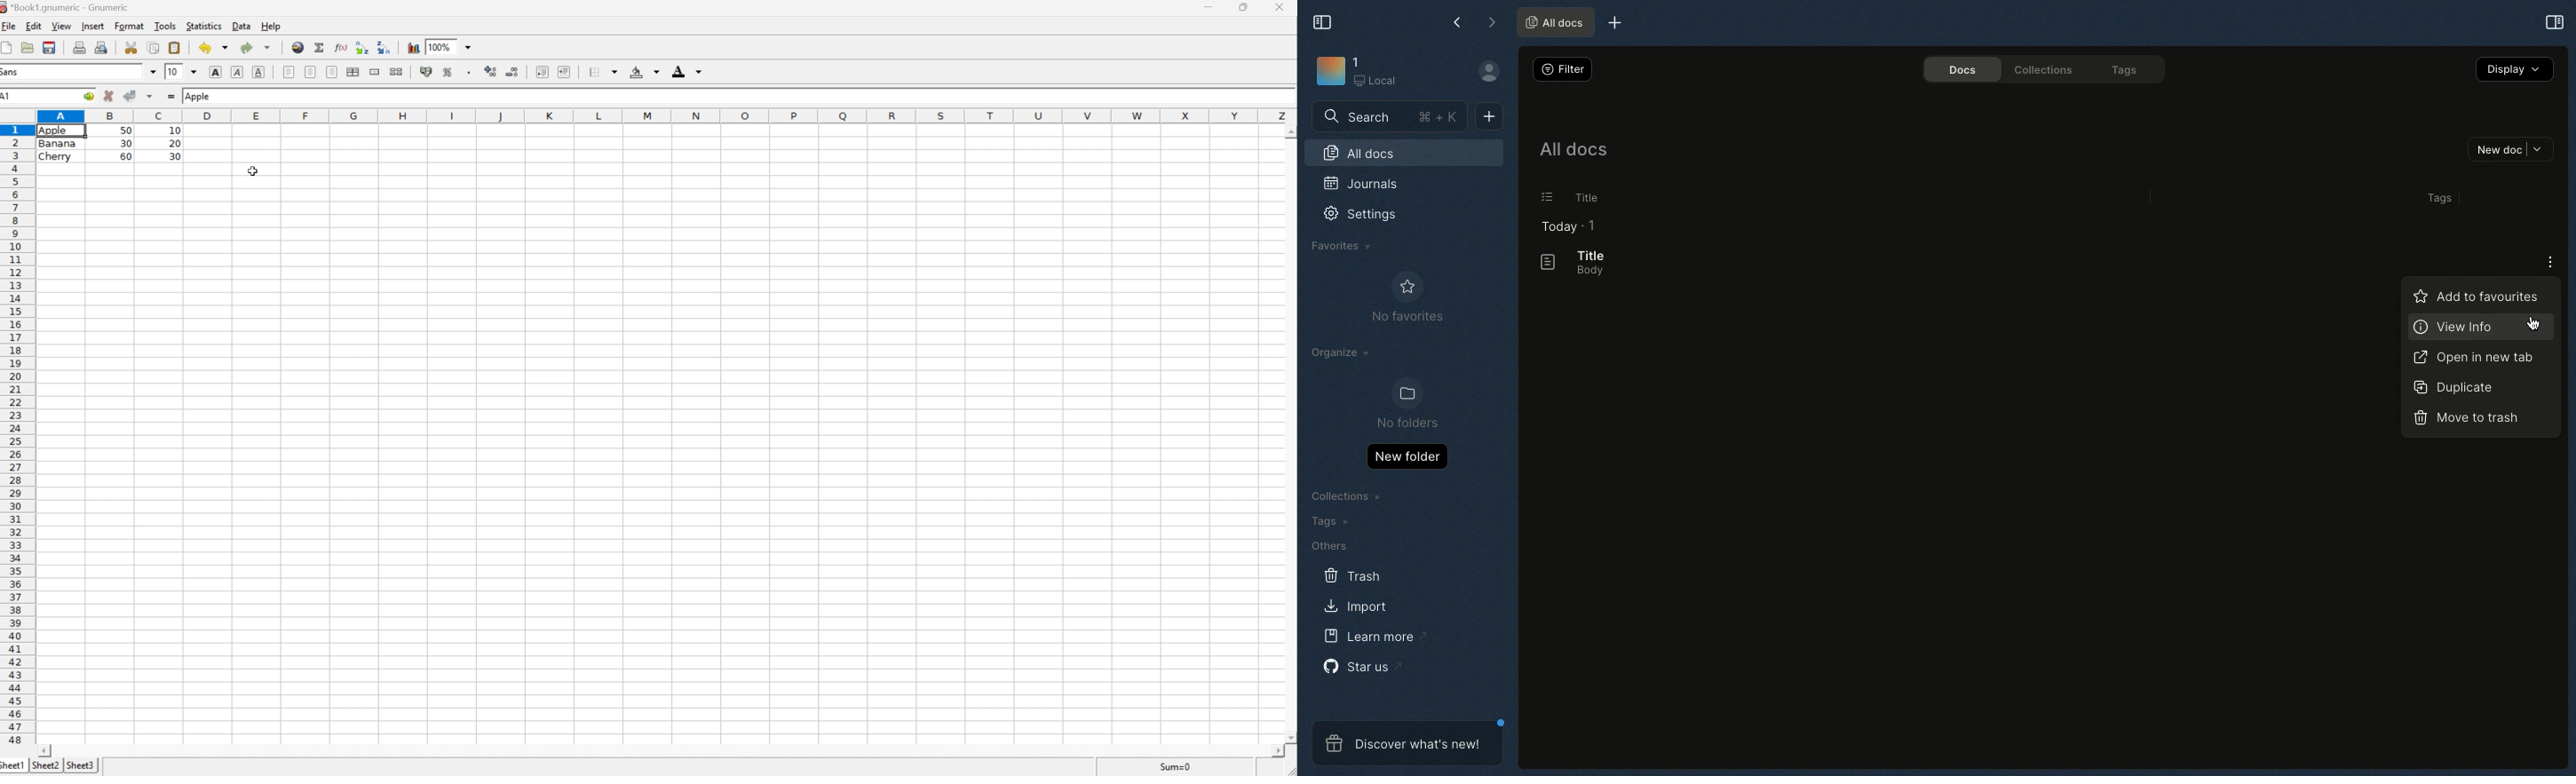 The width and height of the screenshot is (2576, 784). Describe the element at coordinates (353, 71) in the screenshot. I see `center horizontally` at that location.